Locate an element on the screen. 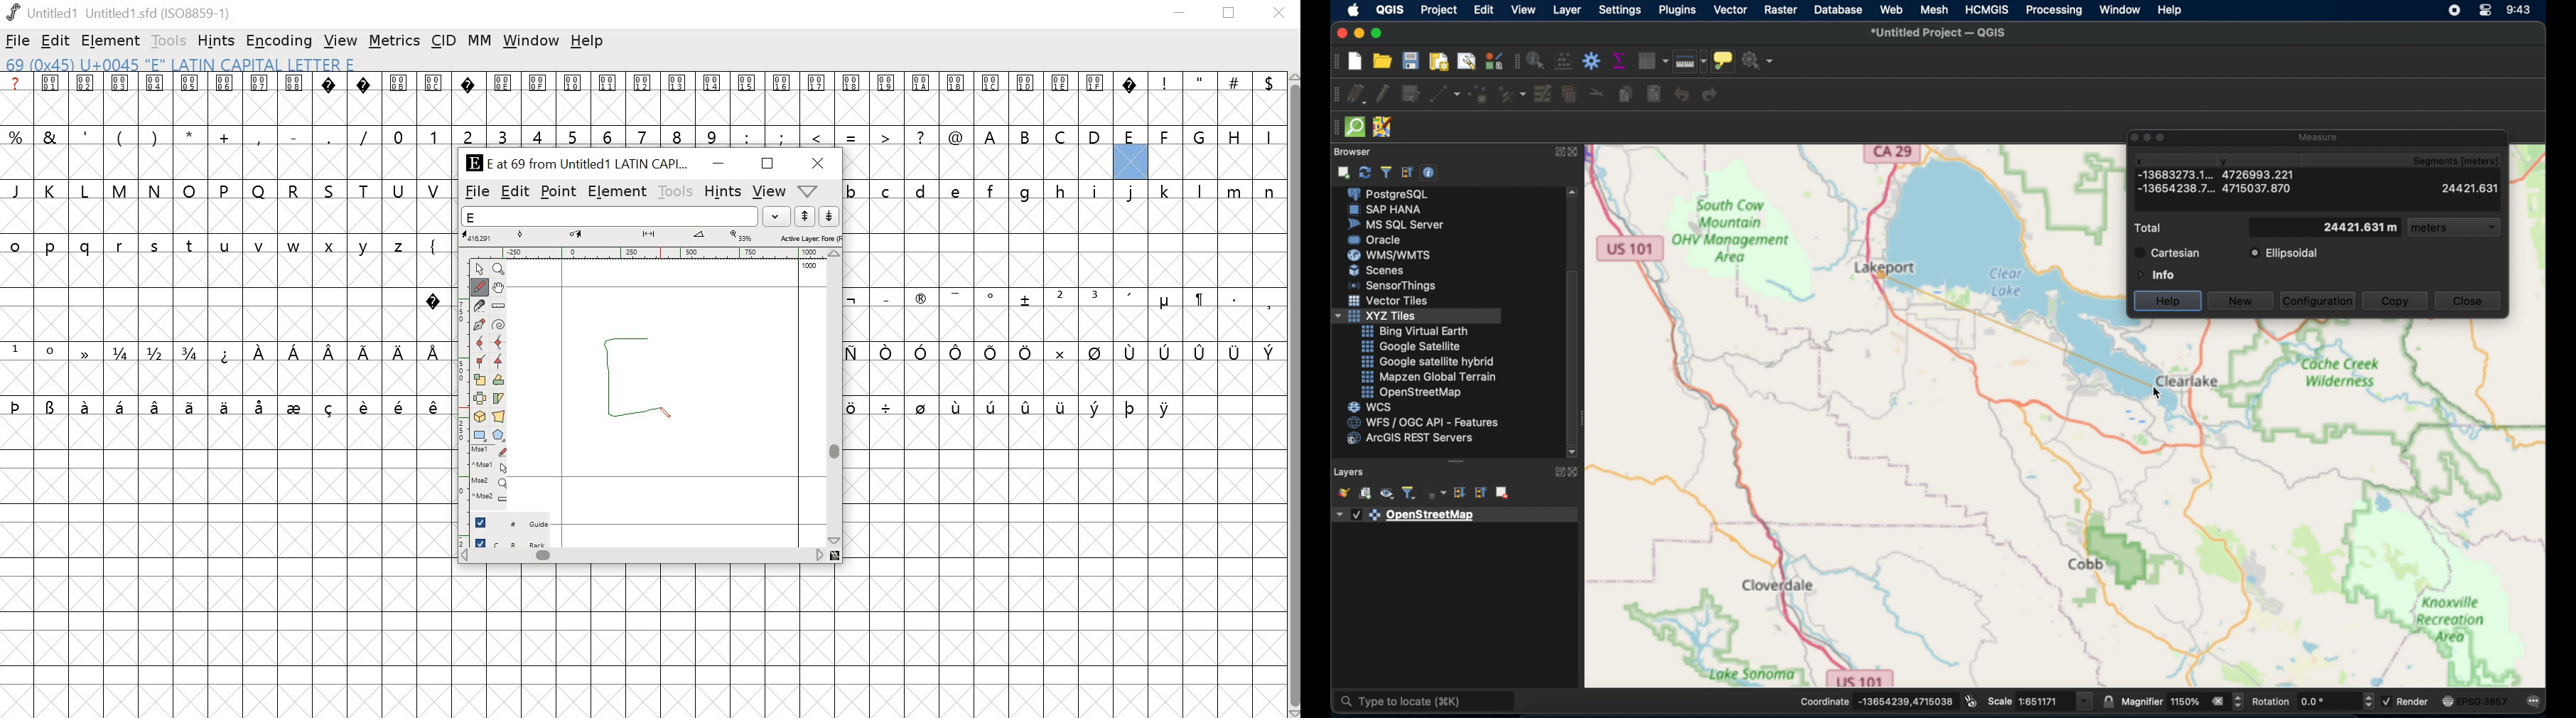 This screenshot has height=728, width=2576. empty cells is located at coordinates (223, 566).